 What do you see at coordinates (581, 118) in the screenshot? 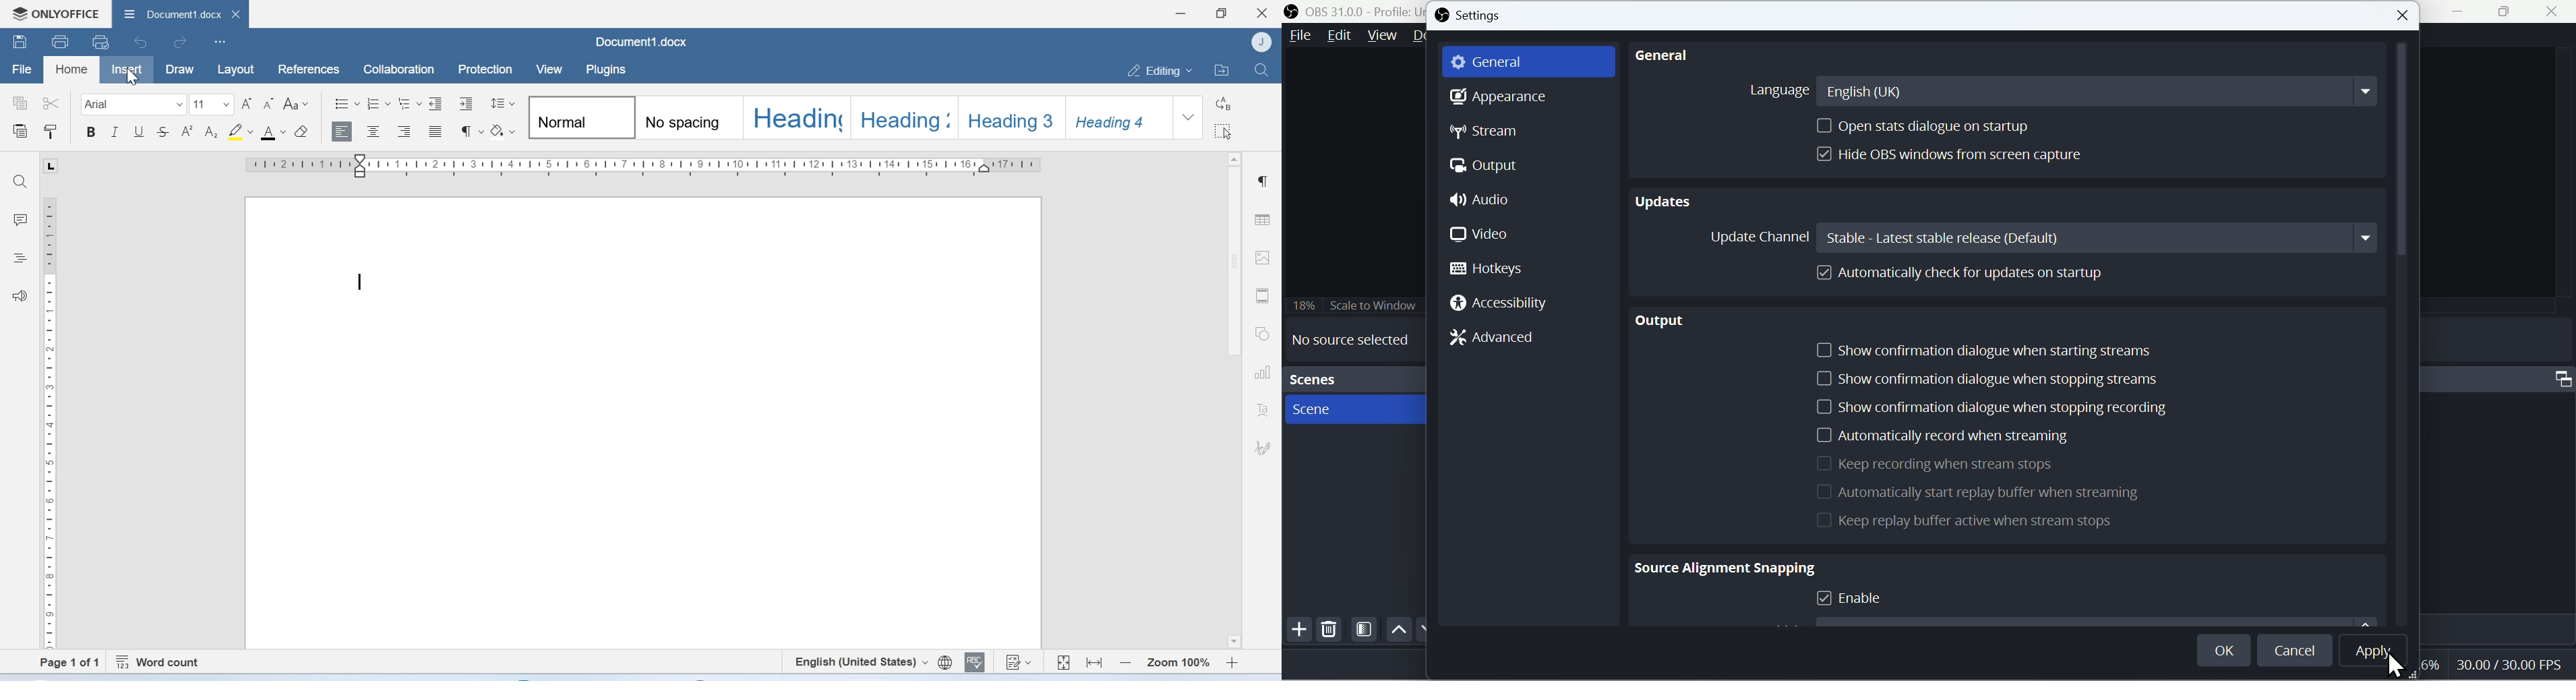
I see `Normal` at bounding box center [581, 118].